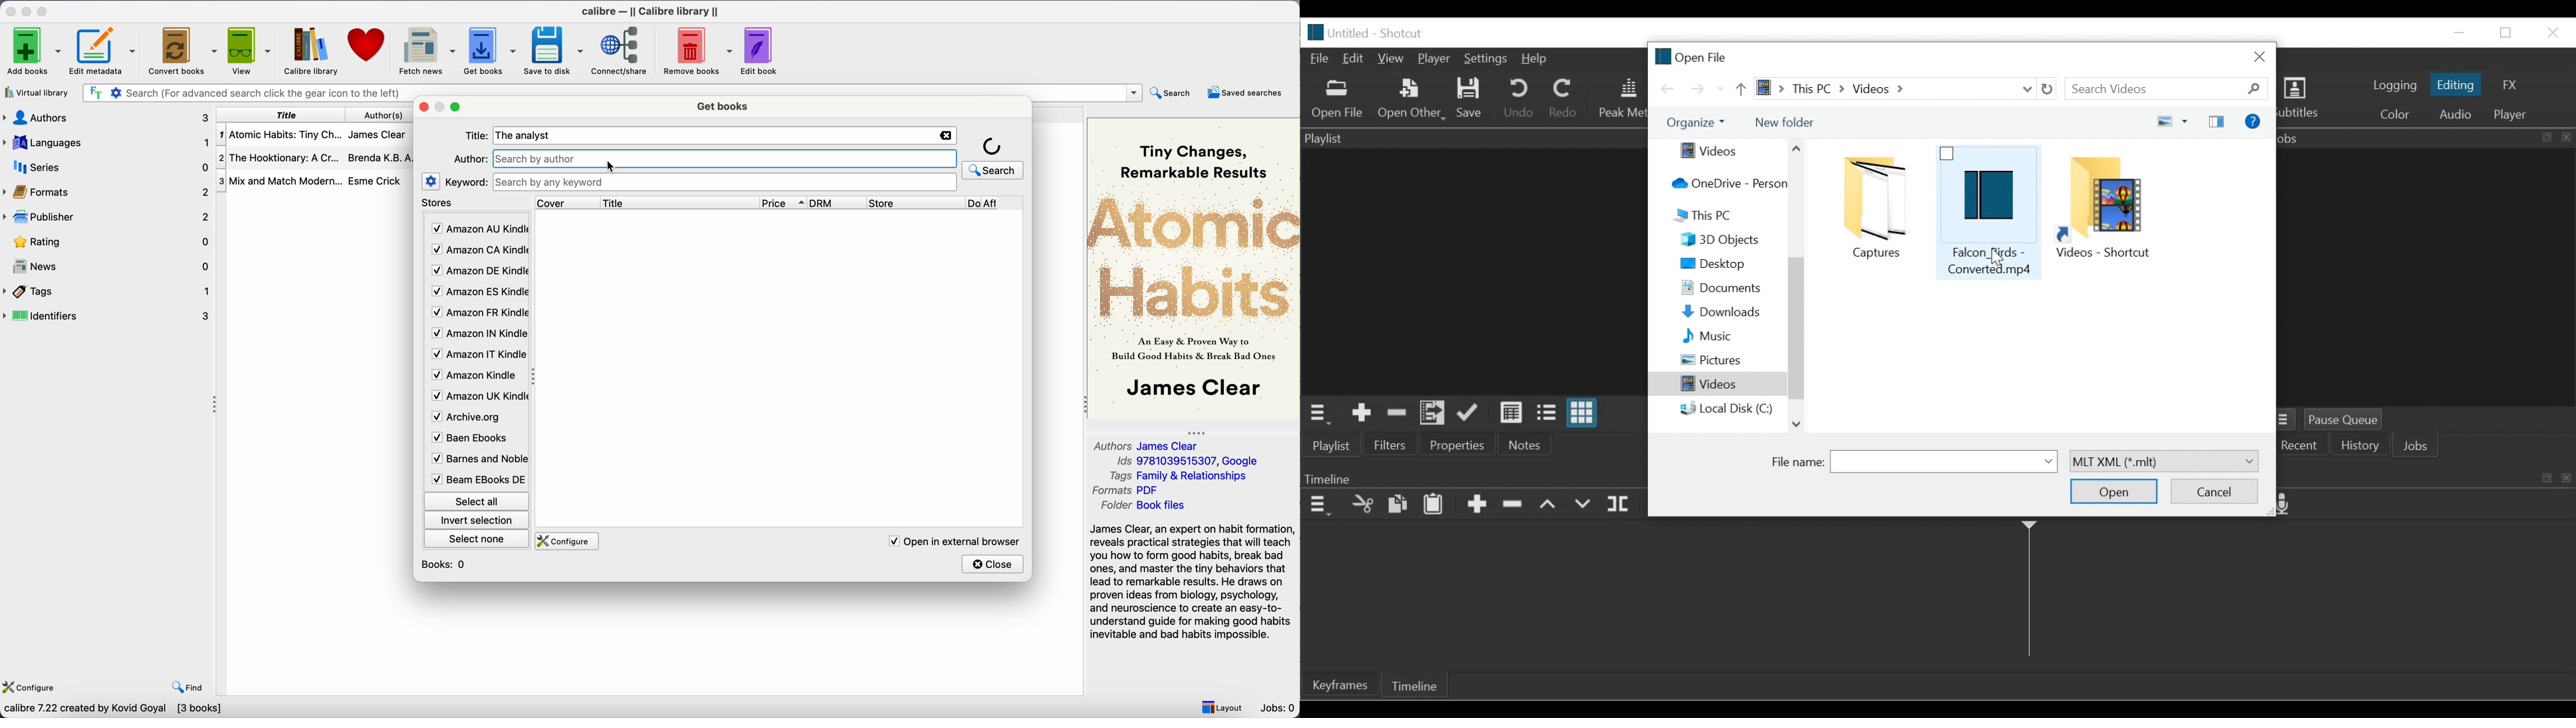  What do you see at coordinates (569, 542) in the screenshot?
I see `configure` at bounding box center [569, 542].